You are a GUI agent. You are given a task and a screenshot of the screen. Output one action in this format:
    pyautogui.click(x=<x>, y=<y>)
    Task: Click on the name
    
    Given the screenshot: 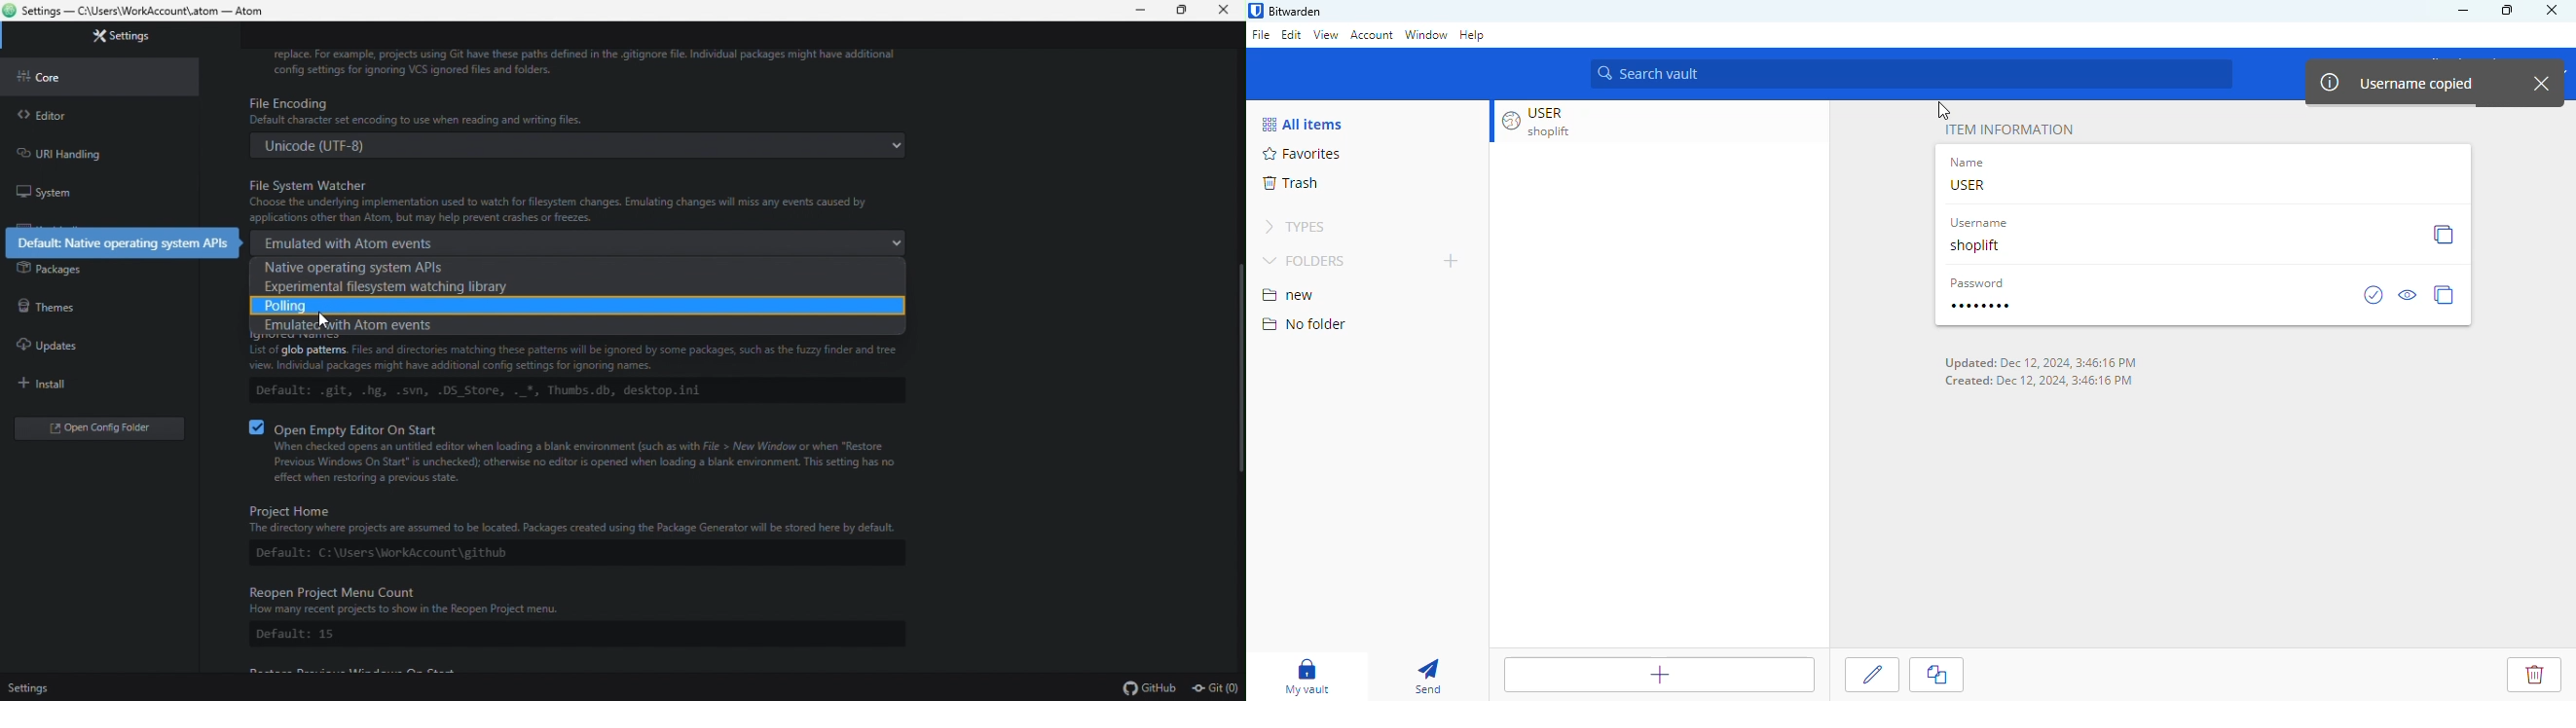 What is the action you would take?
    pyautogui.click(x=1969, y=163)
    